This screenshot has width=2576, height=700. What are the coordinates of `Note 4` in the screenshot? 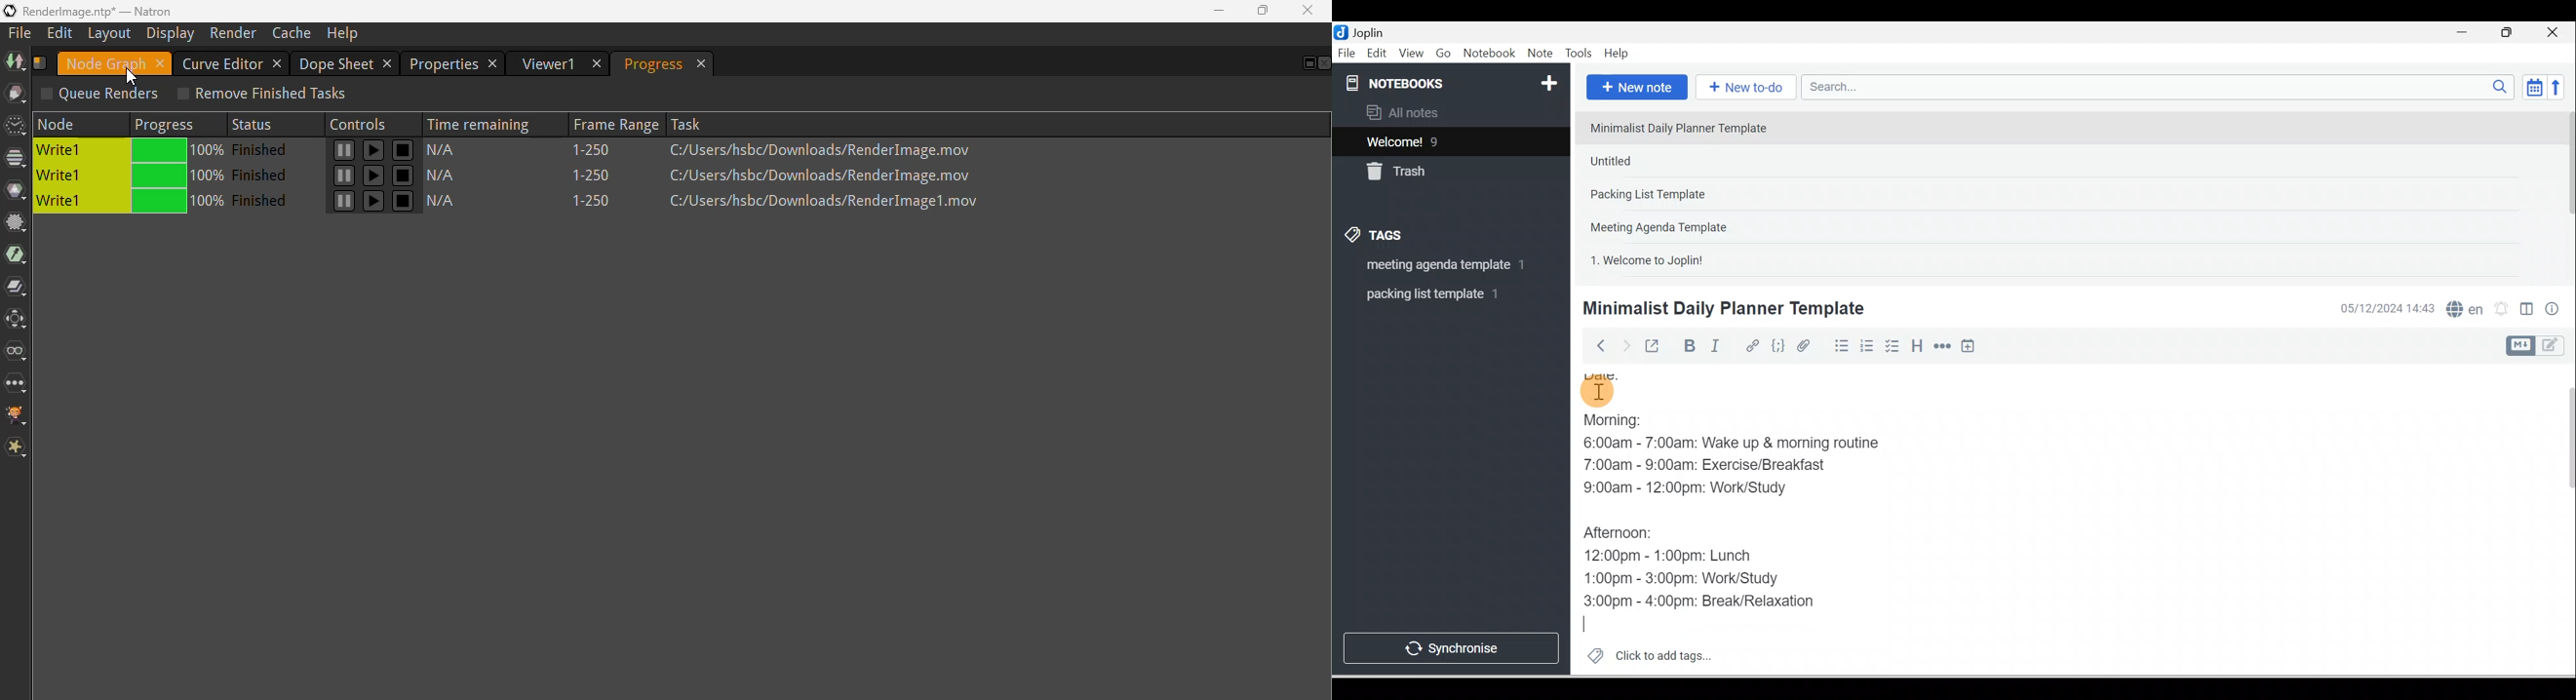 It's located at (1677, 224).